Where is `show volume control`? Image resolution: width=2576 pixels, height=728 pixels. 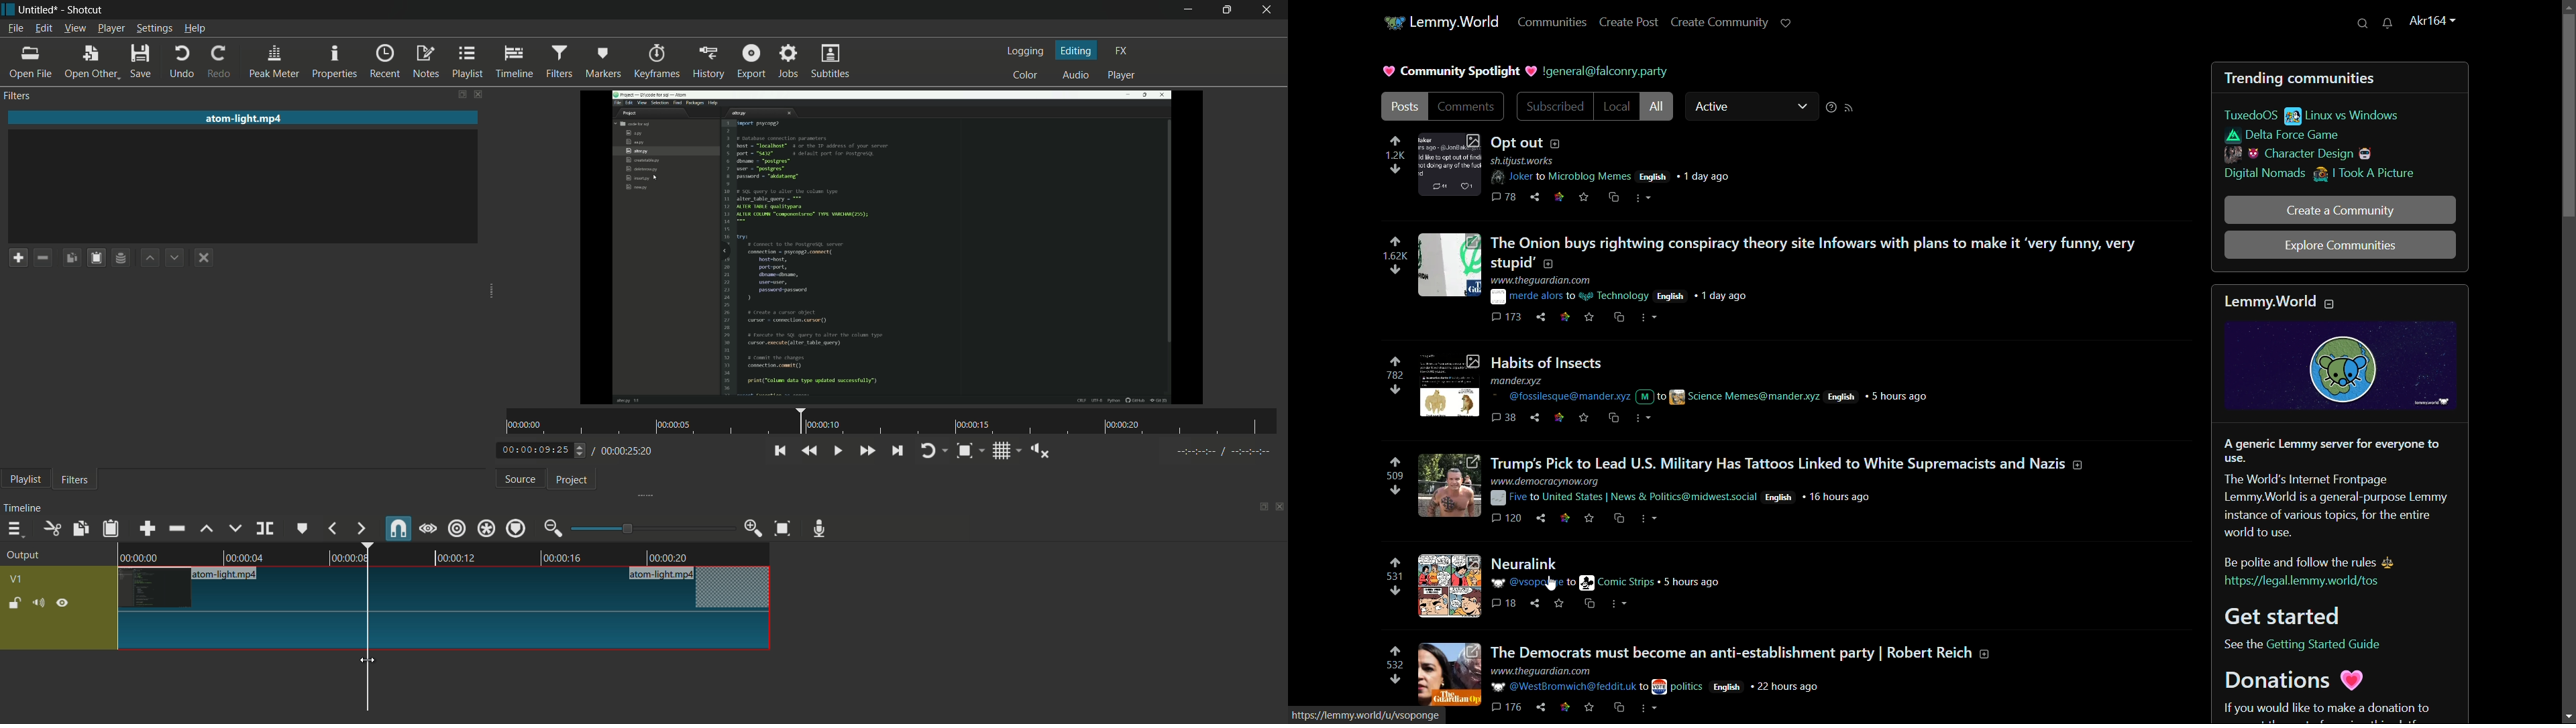
show volume control is located at coordinates (1039, 450).